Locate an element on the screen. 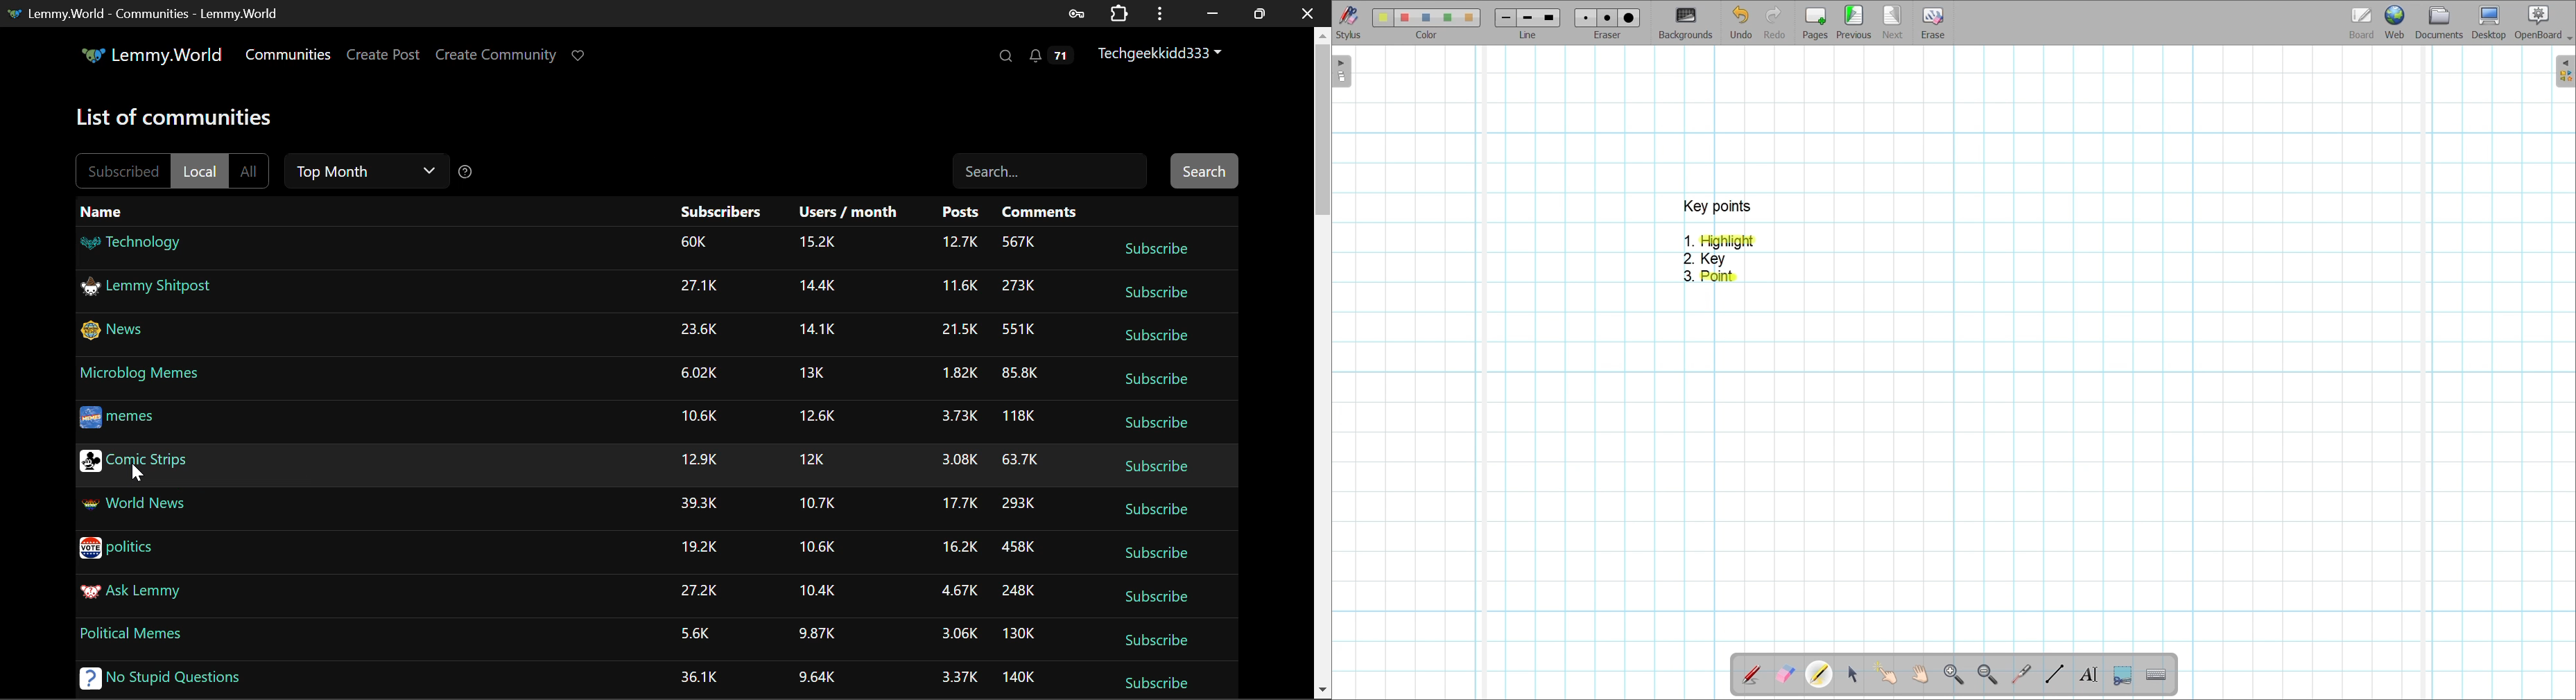  4.67K is located at coordinates (956, 590).